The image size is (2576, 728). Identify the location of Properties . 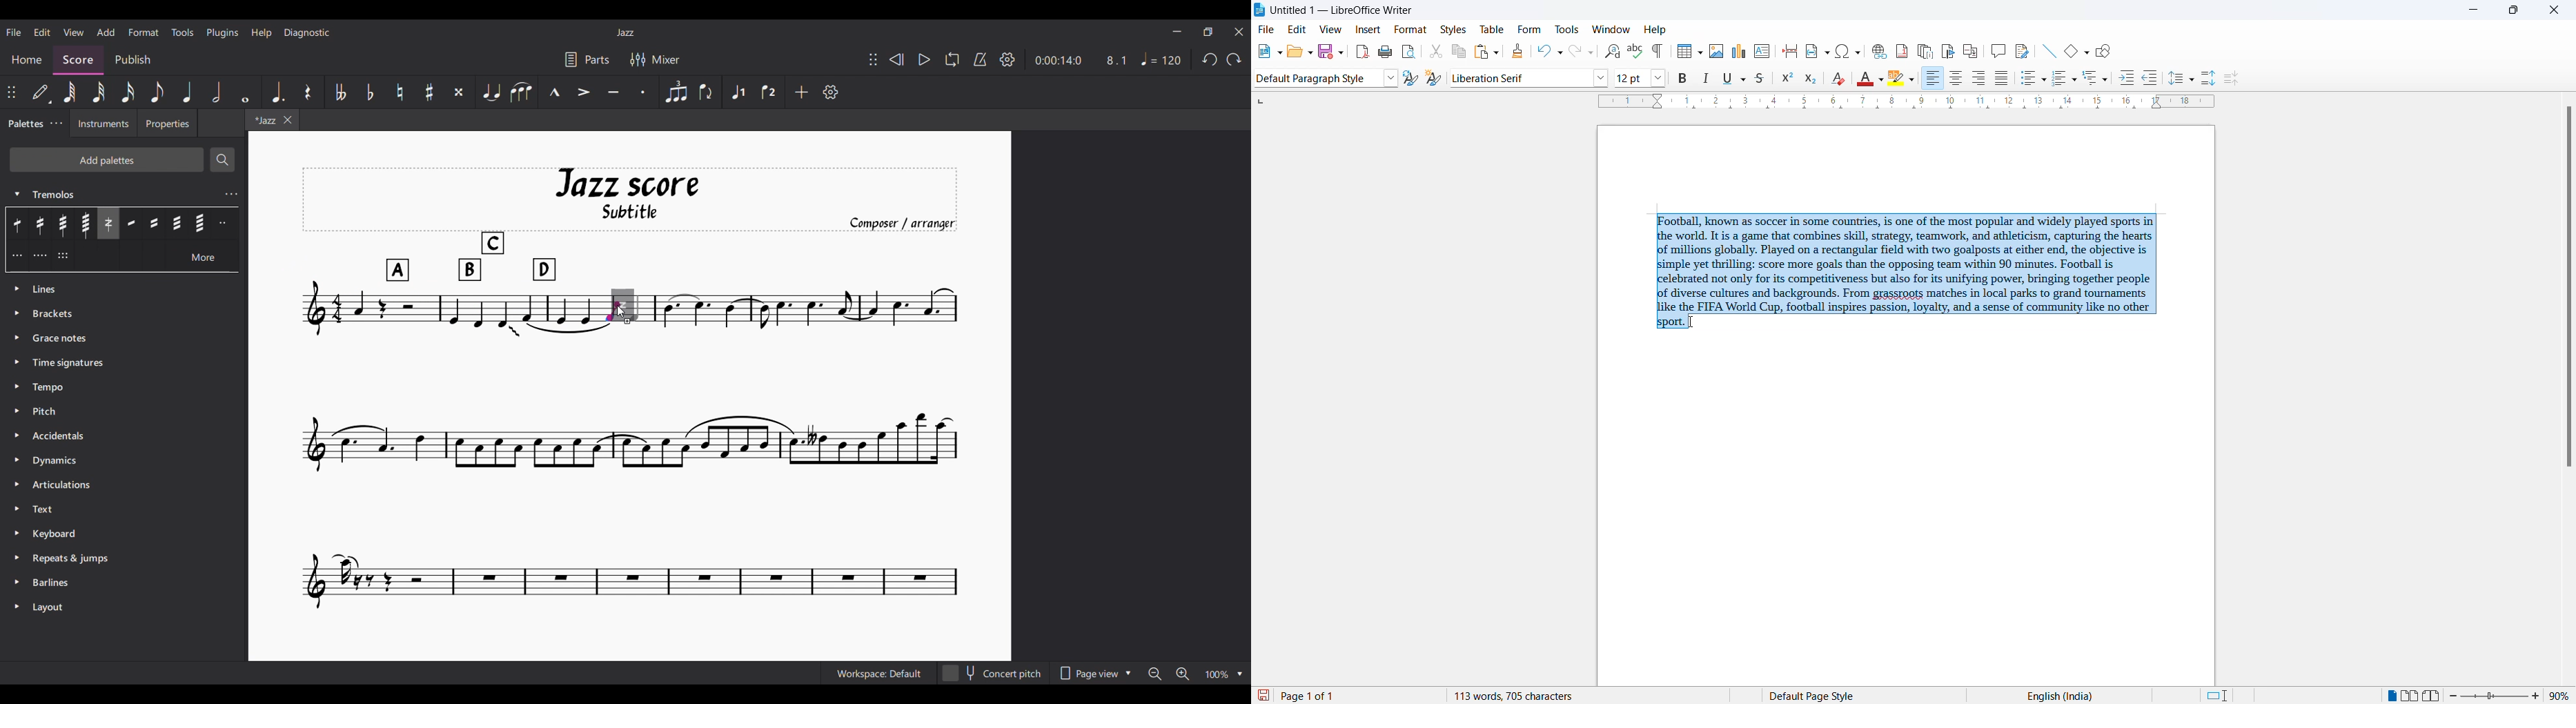
(167, 123).